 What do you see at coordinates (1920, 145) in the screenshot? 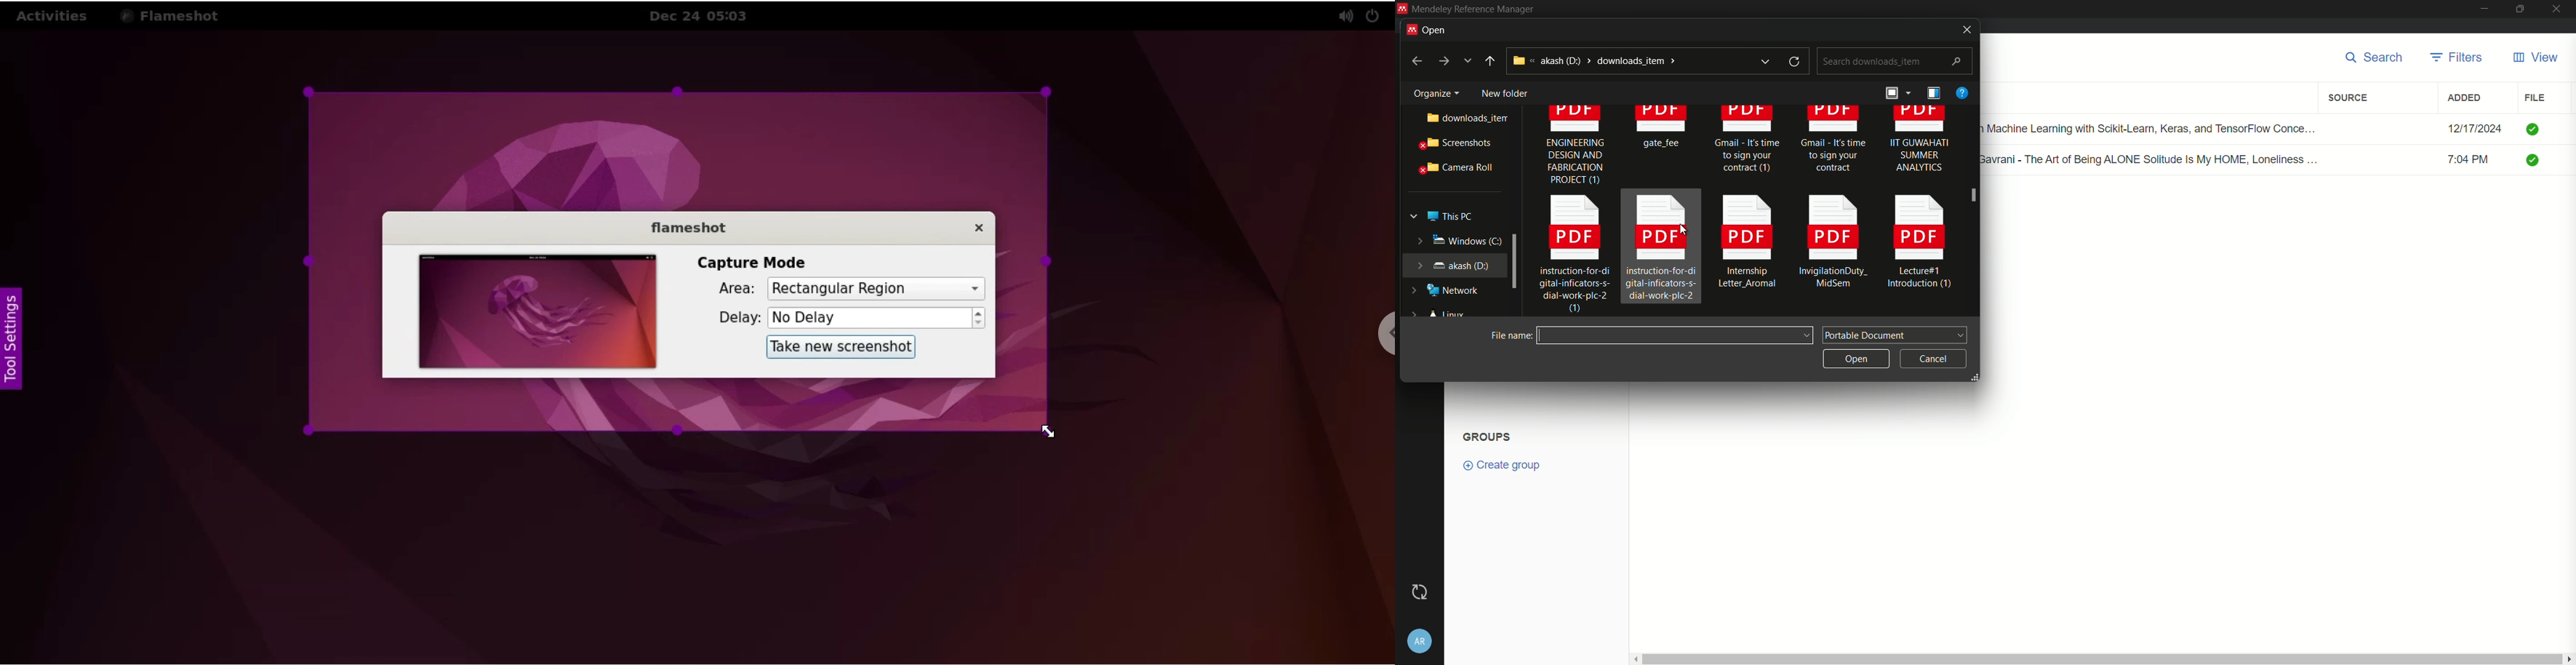
I see `IIT GUWAHATI
SUMMER
ANALYTICS` at bounding box center [1920, 145].